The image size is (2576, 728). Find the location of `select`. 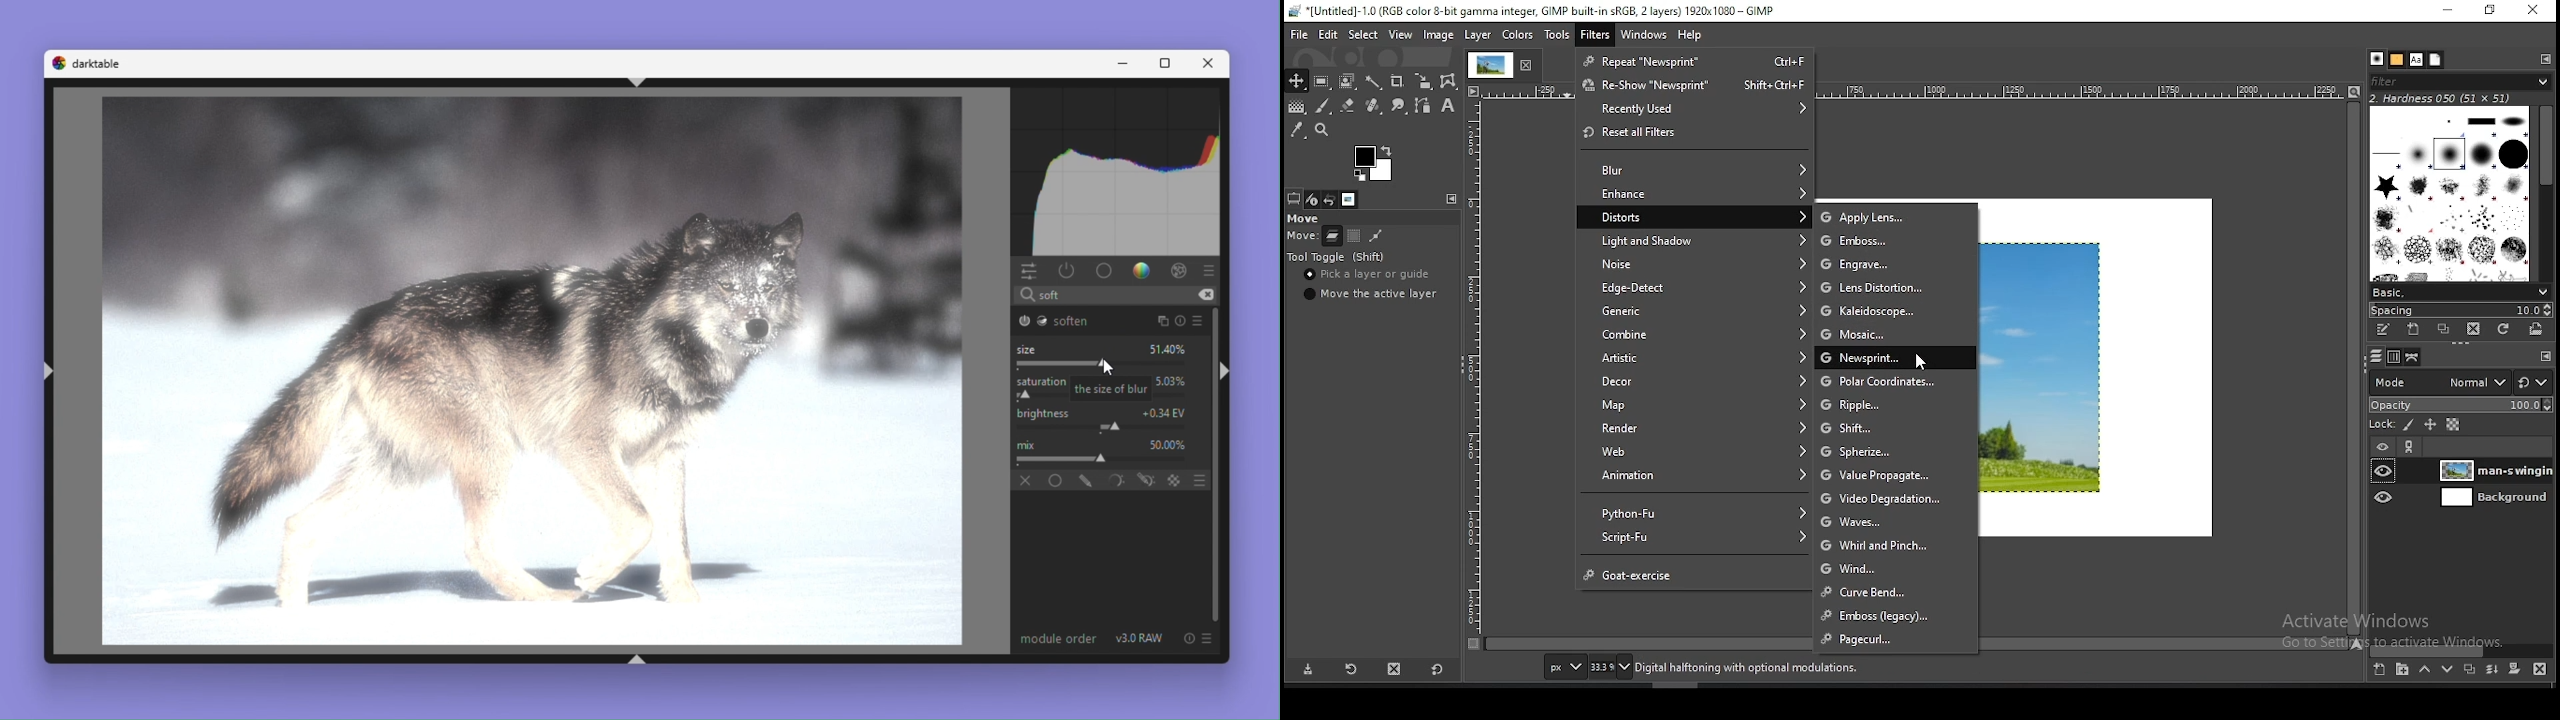

select is located at coordinates (1363, 35).